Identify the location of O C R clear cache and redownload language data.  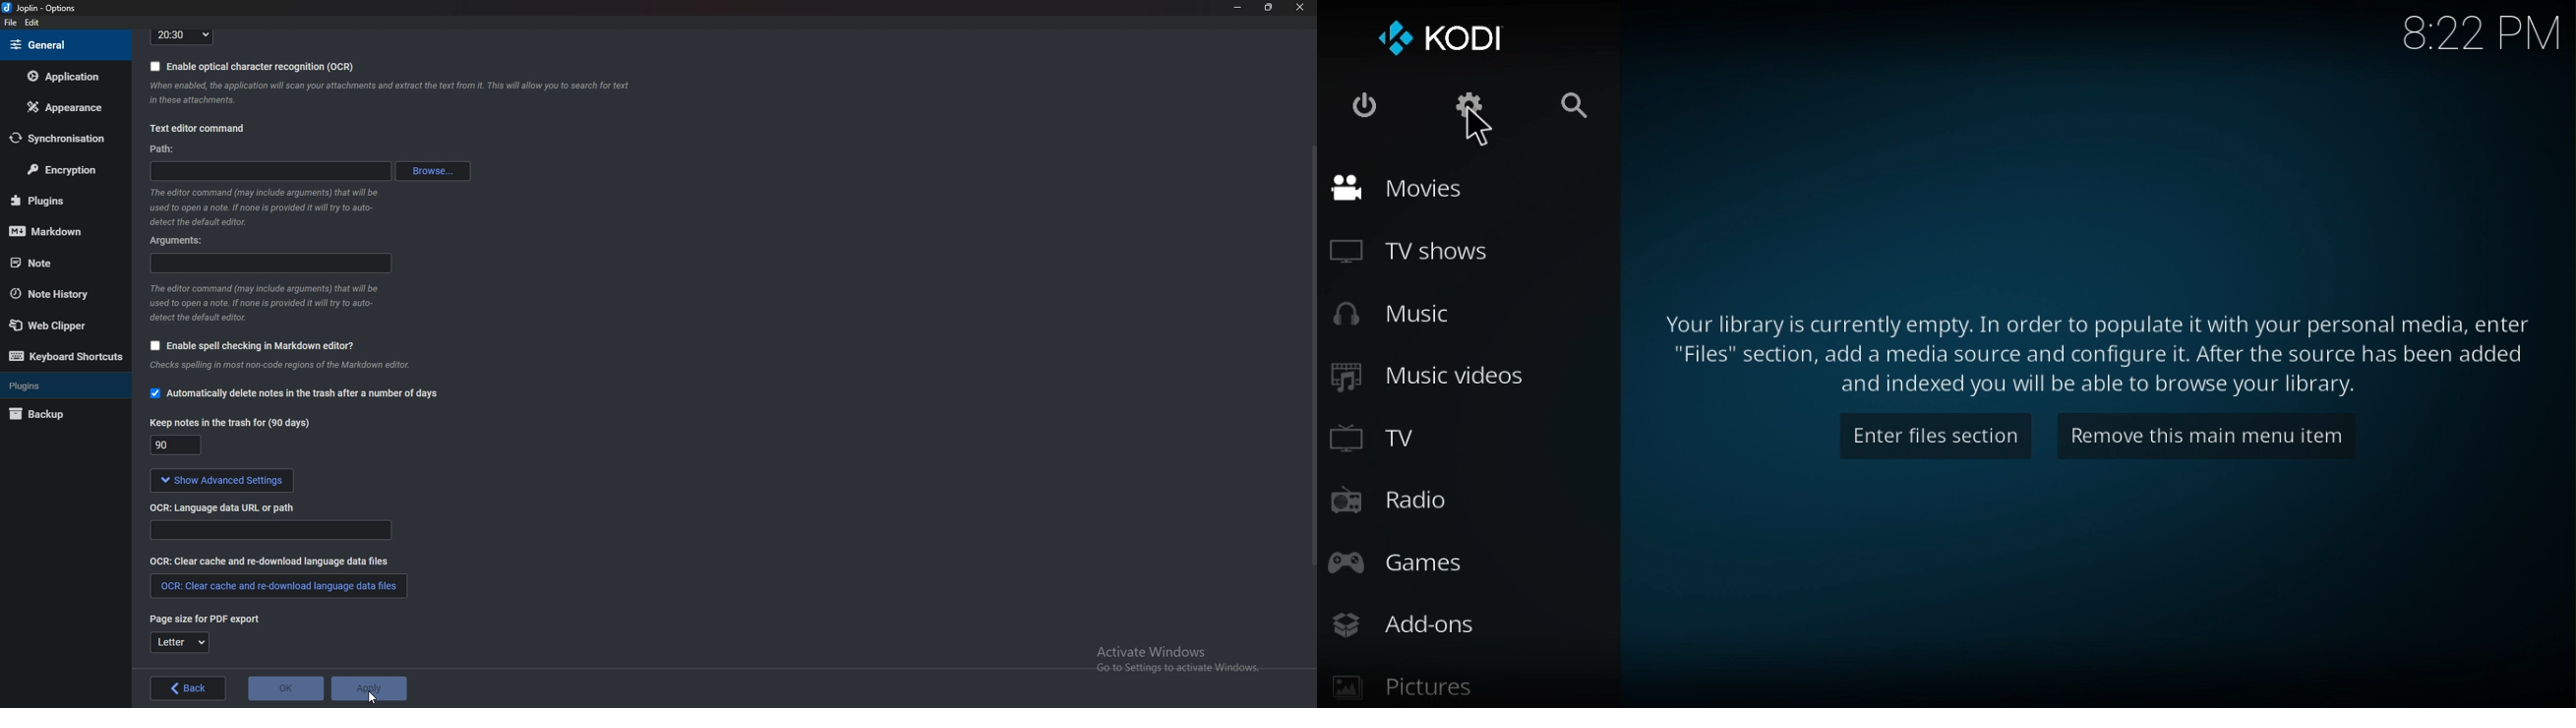
(277, 586).